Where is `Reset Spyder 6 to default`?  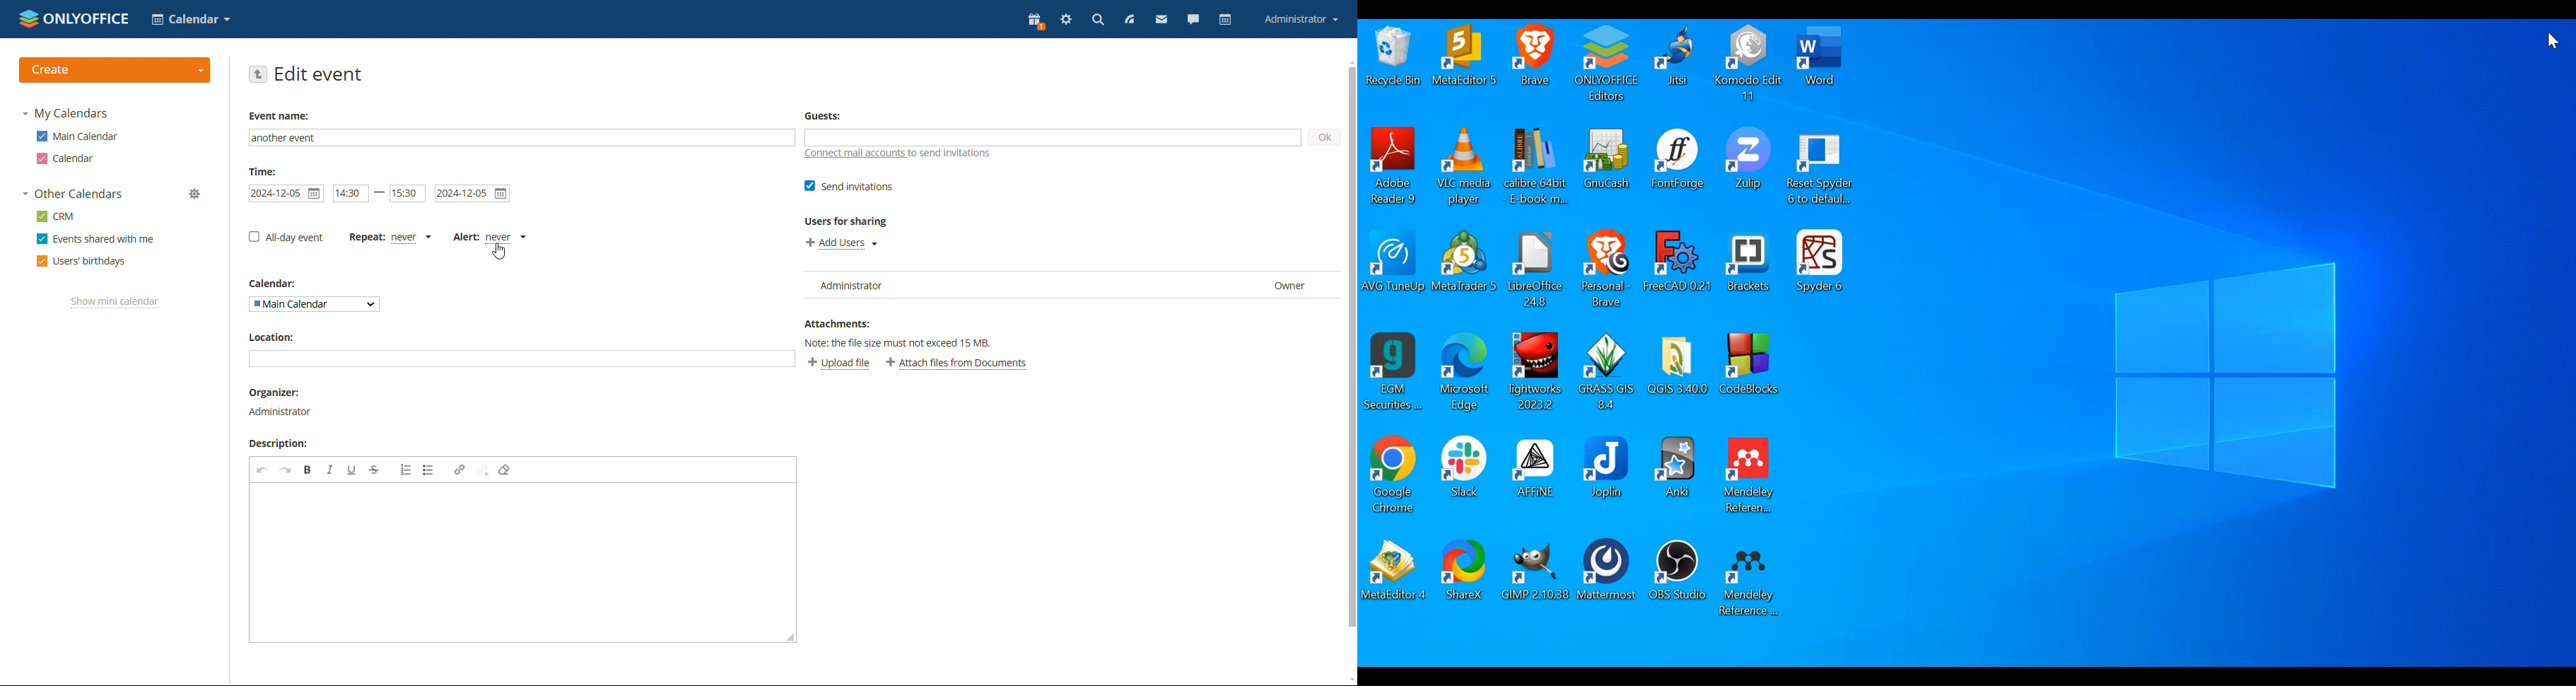 Reset Spyder 6 to default is located at coordinates (1820, 170).